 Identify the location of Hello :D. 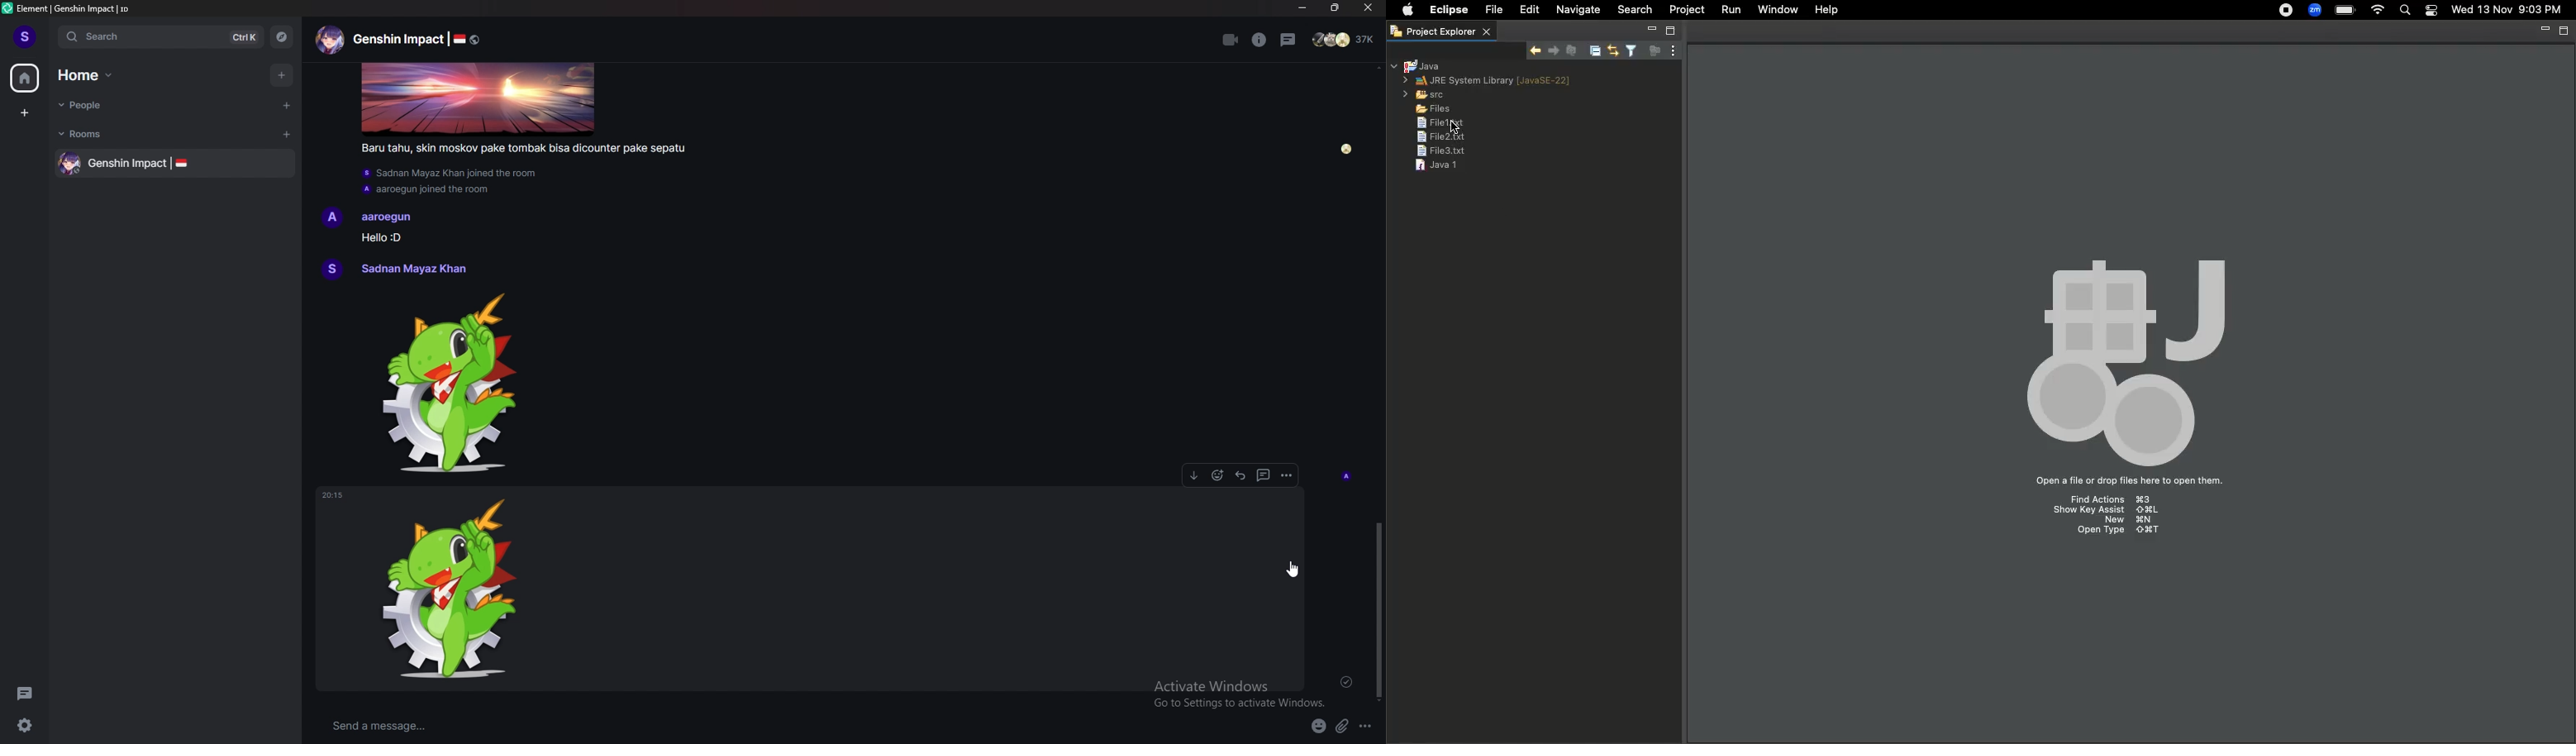
(384, 238).